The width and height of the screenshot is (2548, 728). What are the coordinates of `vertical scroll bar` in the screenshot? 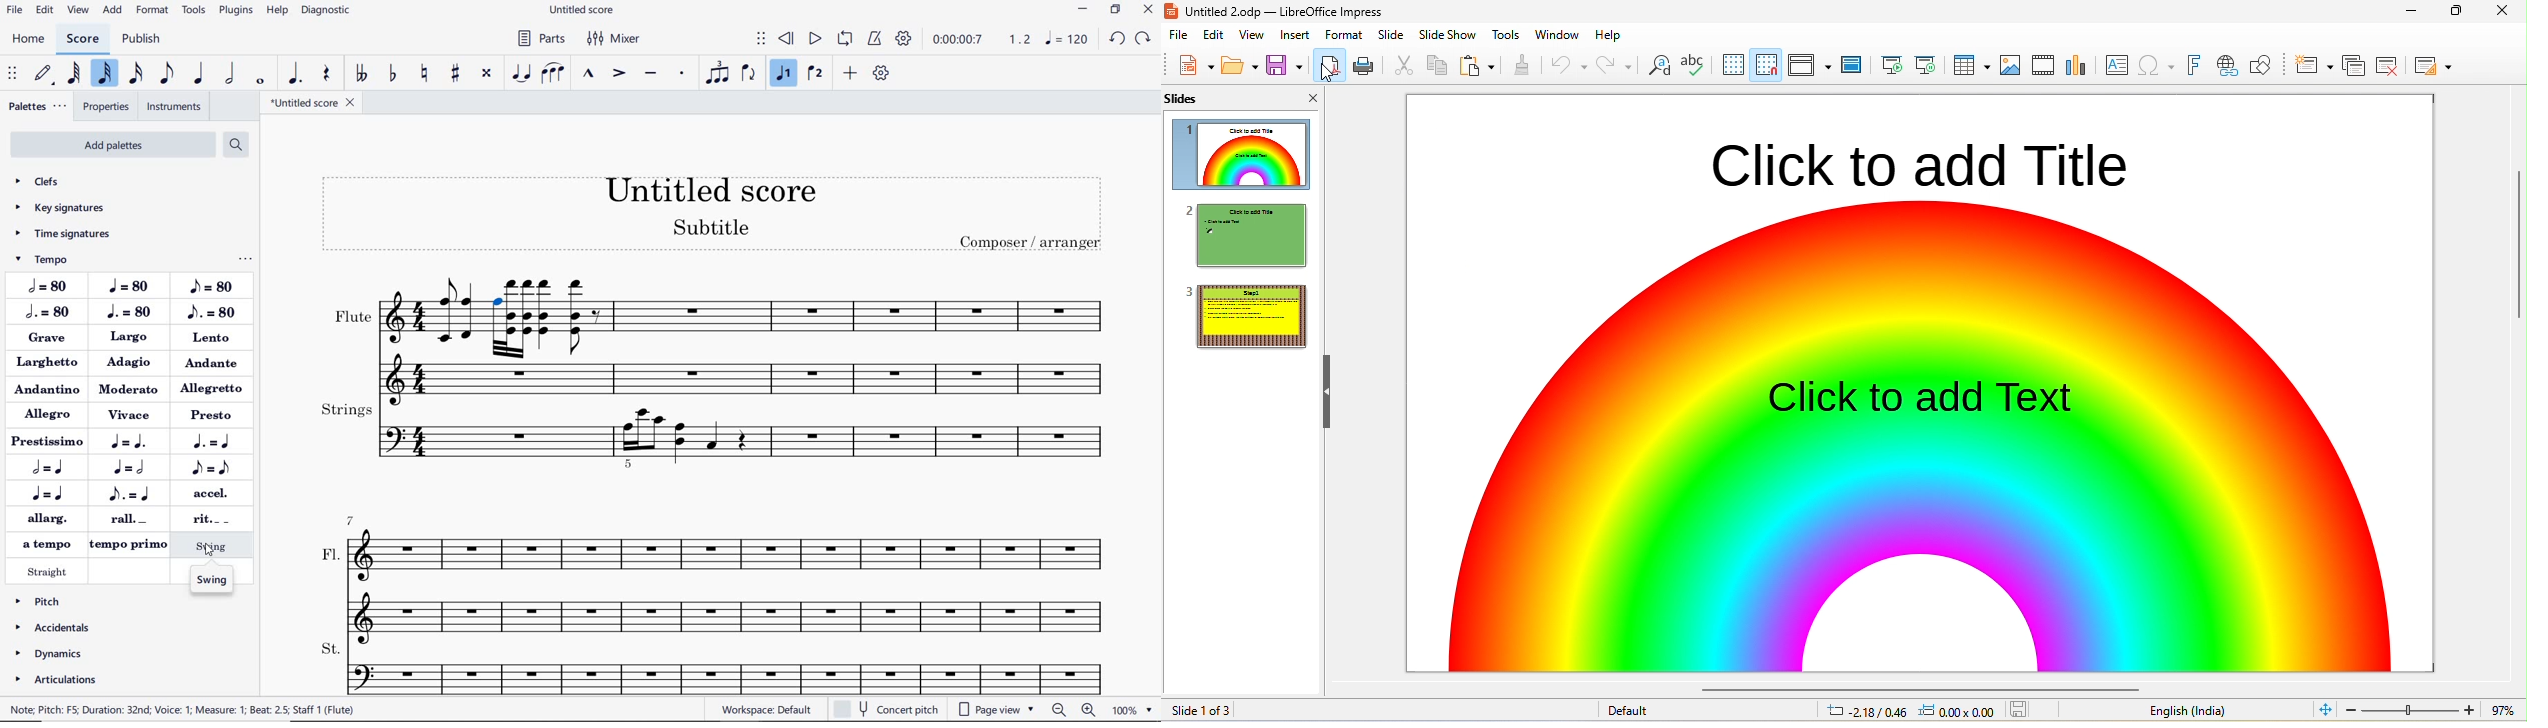 It's located at (2518, 268).